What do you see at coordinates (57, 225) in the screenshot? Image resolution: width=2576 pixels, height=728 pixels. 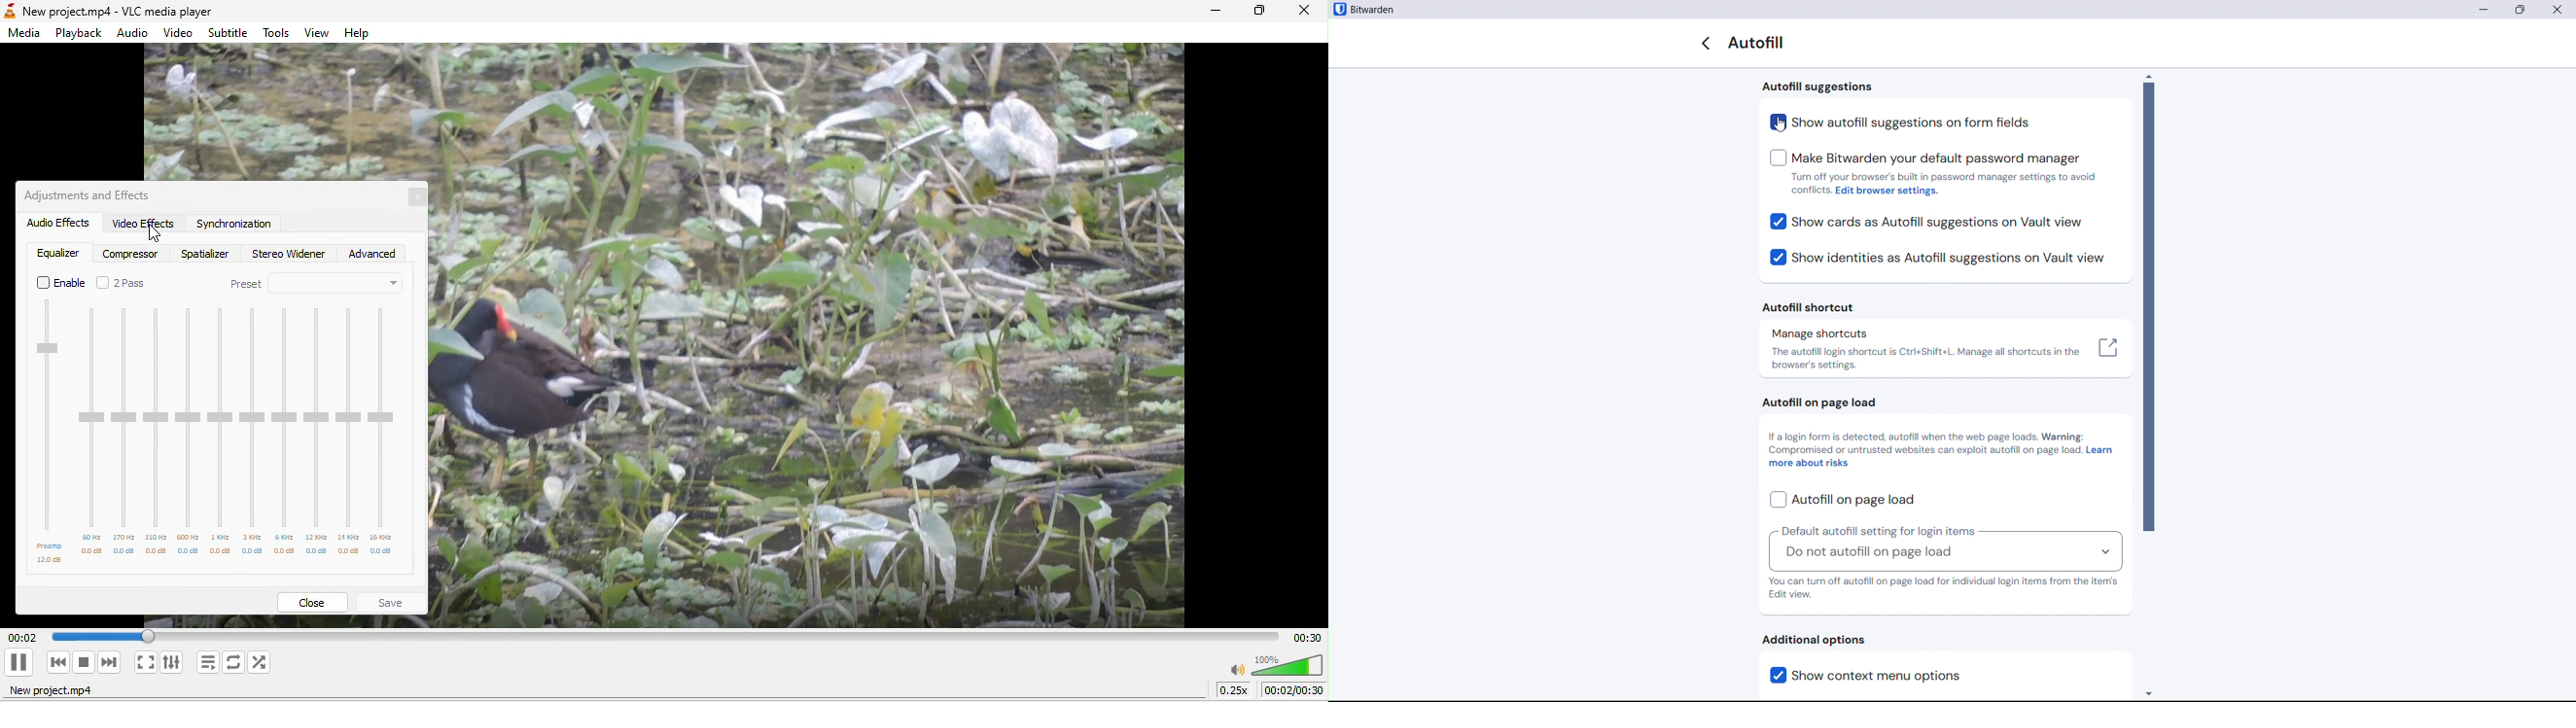 I see `audio effects` at bounding box center [57, 225].